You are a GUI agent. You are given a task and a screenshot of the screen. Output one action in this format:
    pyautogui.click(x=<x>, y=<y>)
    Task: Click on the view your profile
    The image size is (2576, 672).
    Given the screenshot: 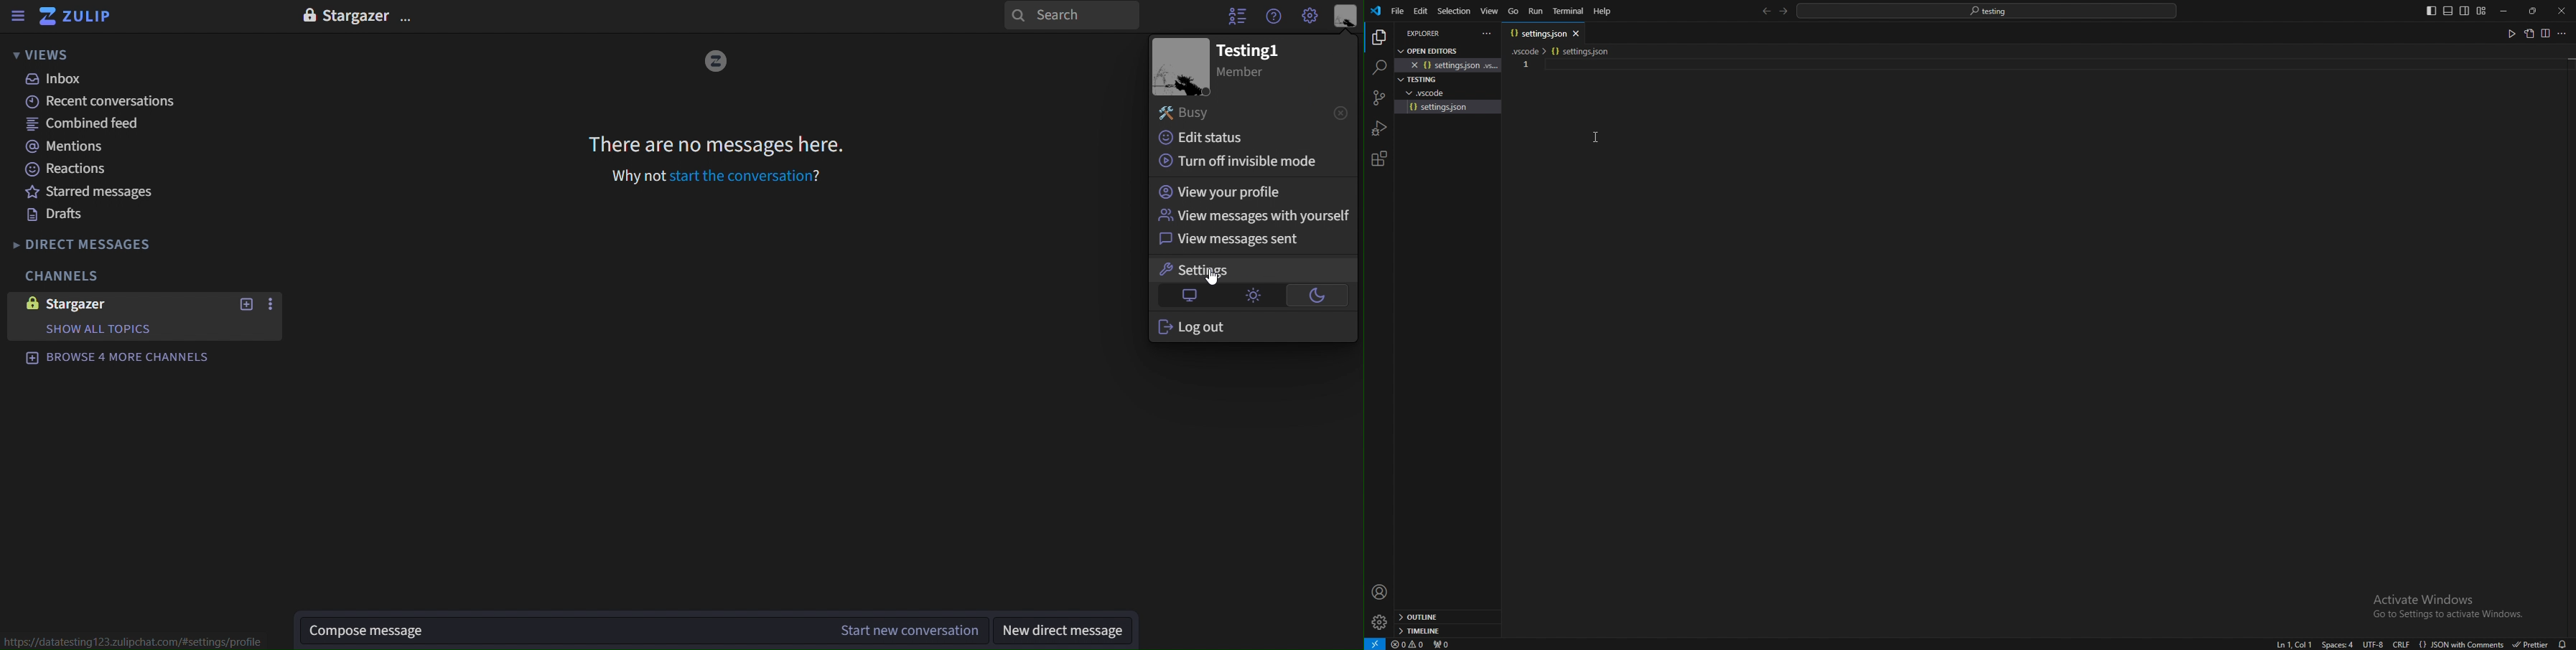 What is the action you would take?
    pyautogui.click(x=1237, y=190)
    